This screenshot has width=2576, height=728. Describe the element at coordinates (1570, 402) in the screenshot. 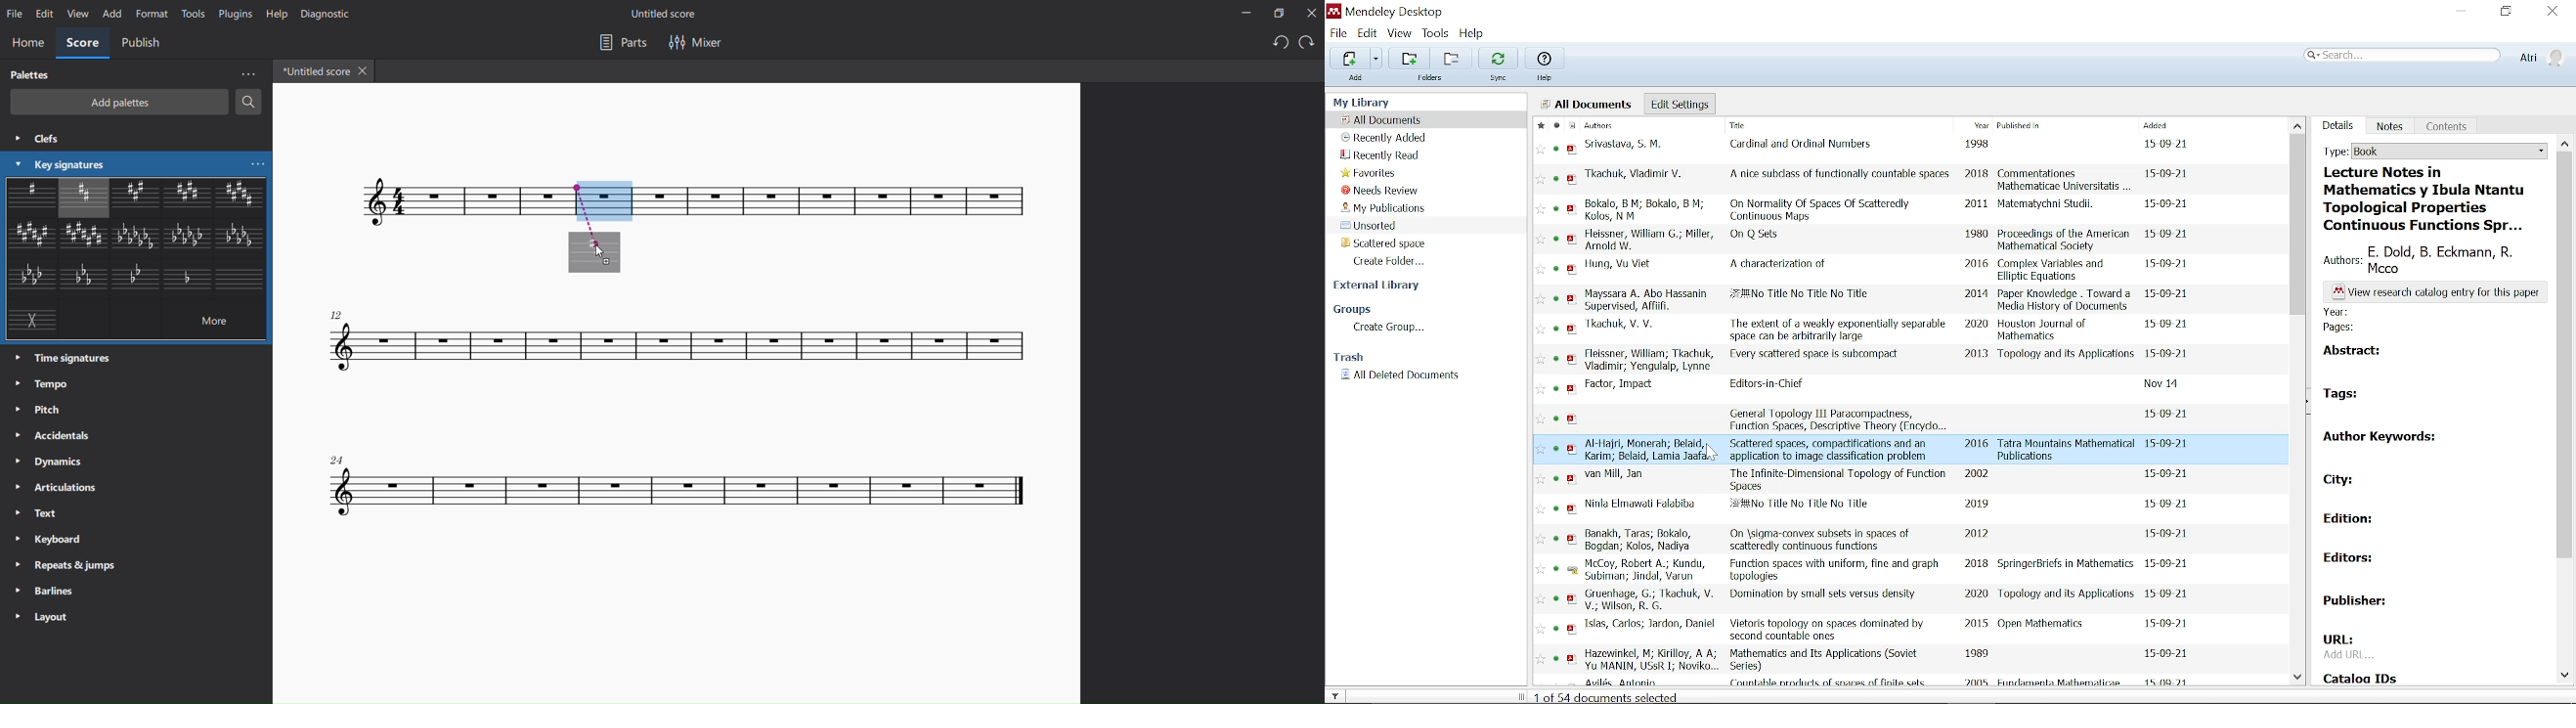

I see `PDF` at that location.